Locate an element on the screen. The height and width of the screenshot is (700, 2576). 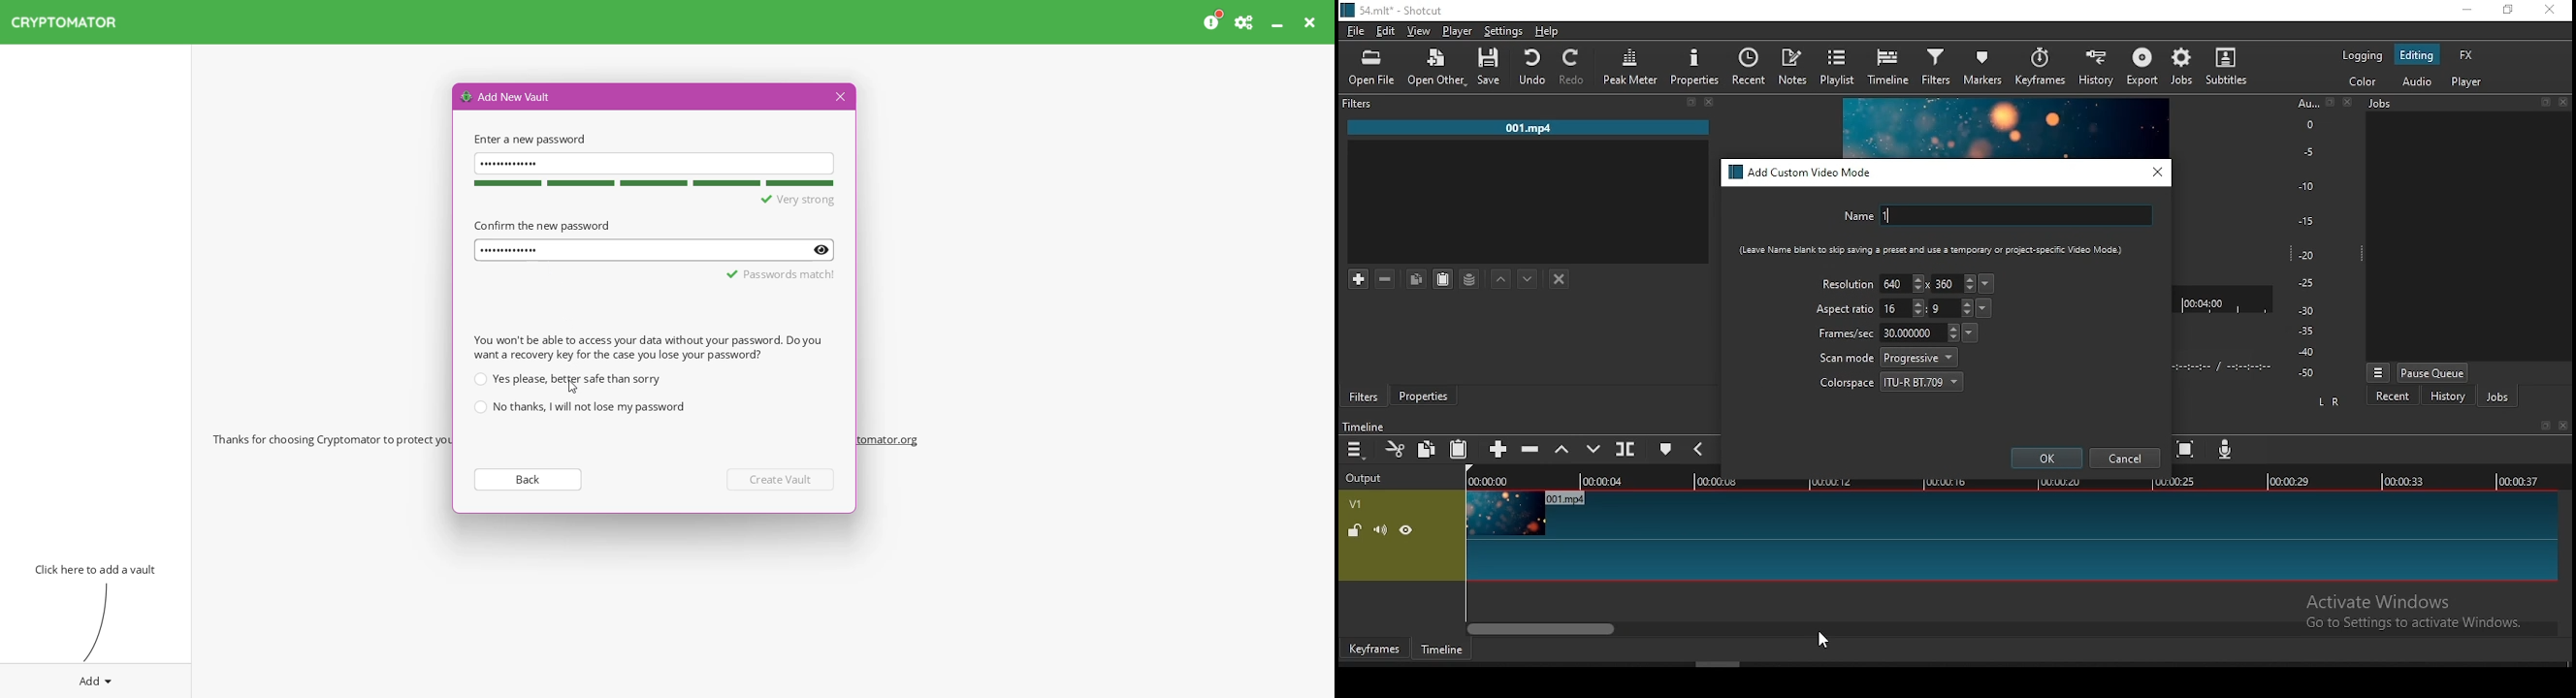
00:00:29 is located at coordinates (2292, 481).